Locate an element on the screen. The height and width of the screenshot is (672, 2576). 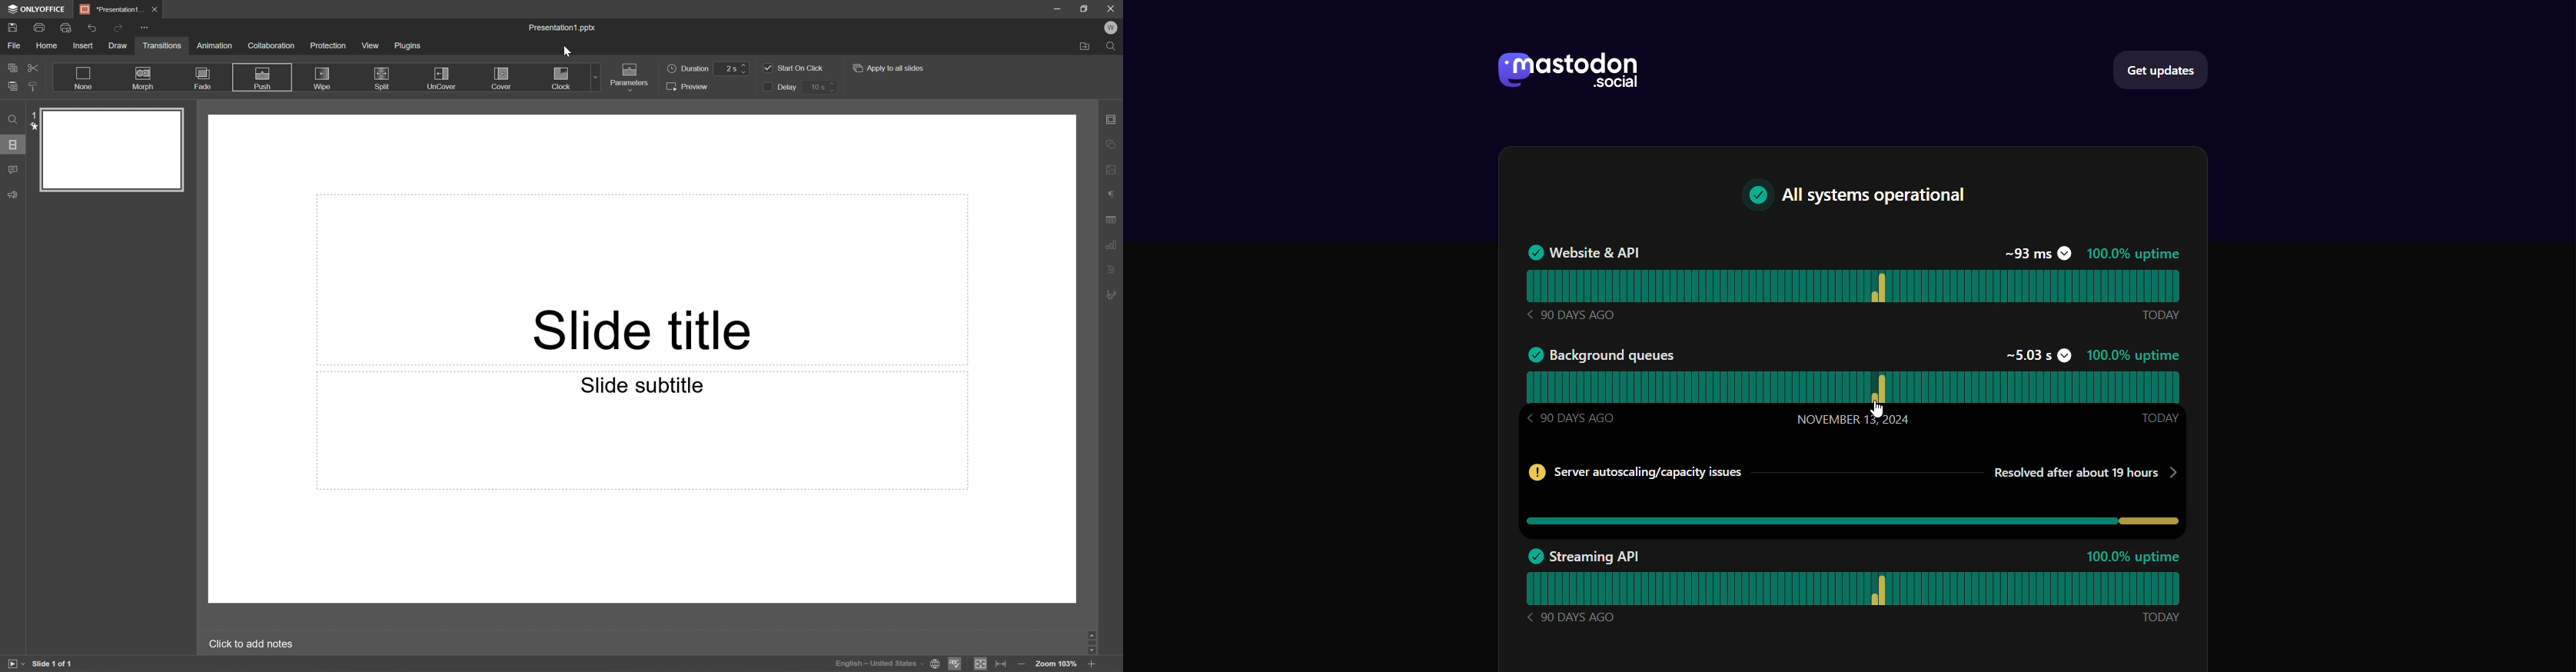
Fit to slide is located at coordinates (982, 665).